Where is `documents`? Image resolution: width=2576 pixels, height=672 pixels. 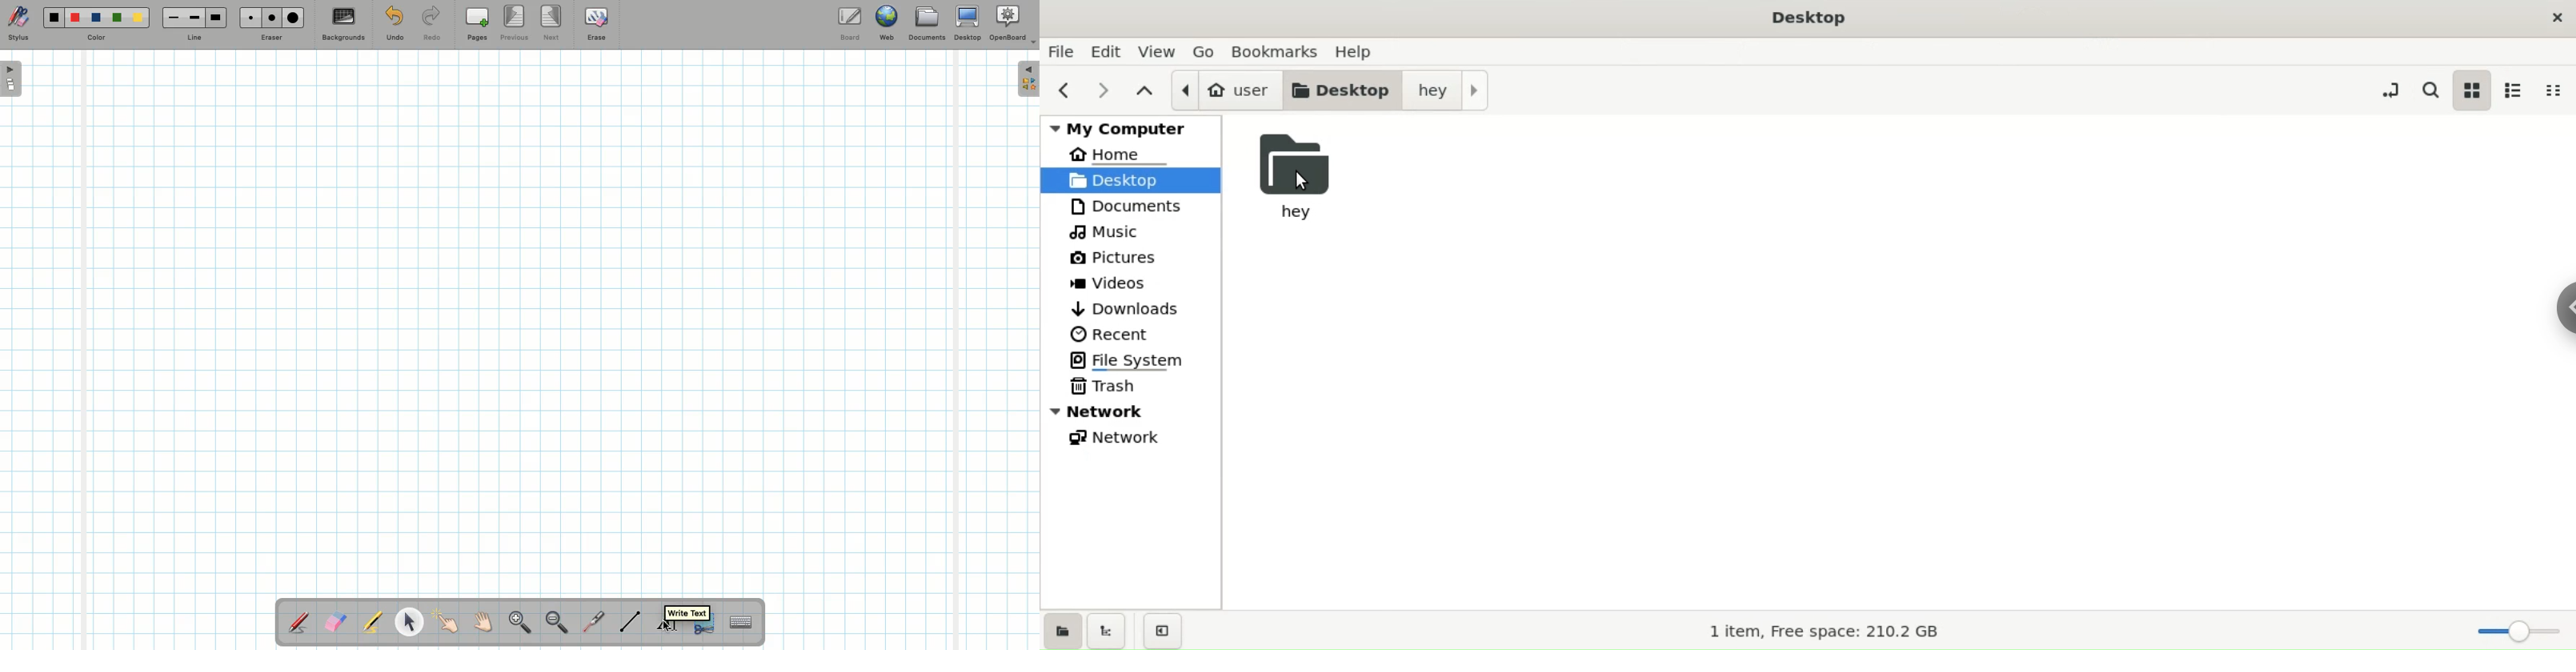
documents is located at coordinates (1131, 206).